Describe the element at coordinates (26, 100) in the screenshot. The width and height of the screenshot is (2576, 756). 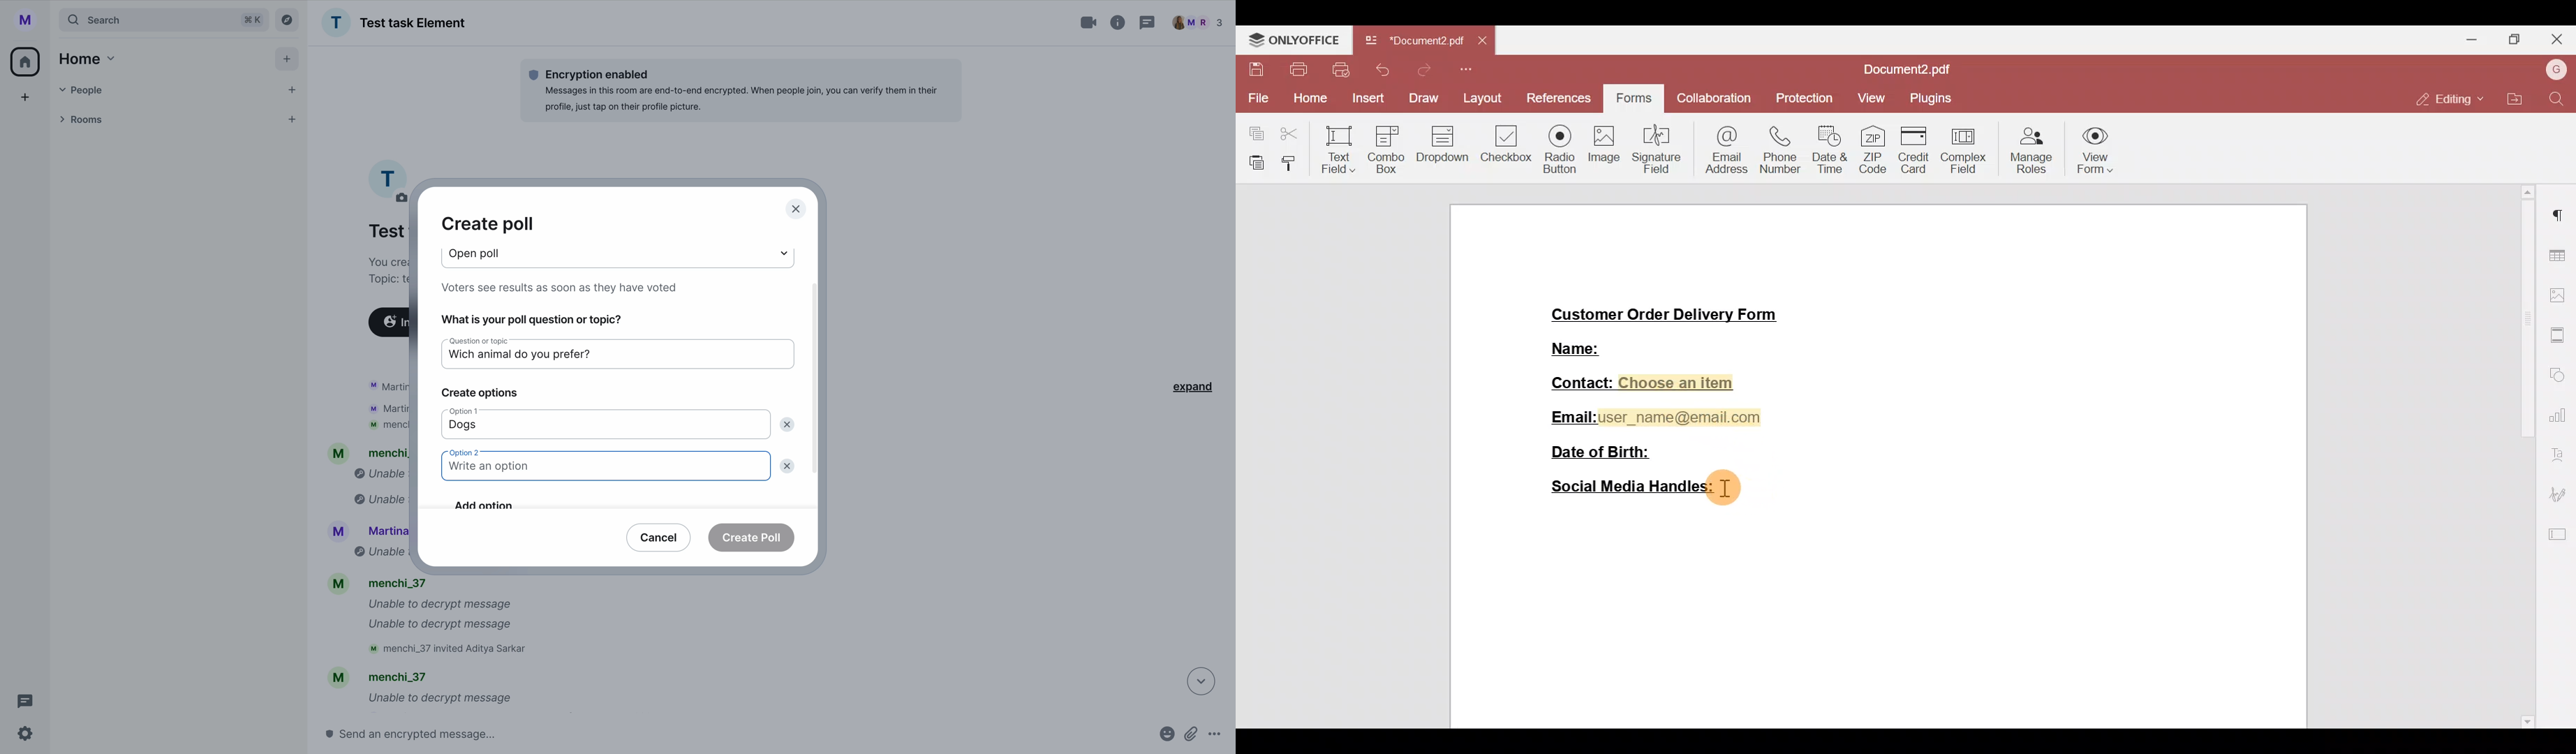
I see `add` at that location.